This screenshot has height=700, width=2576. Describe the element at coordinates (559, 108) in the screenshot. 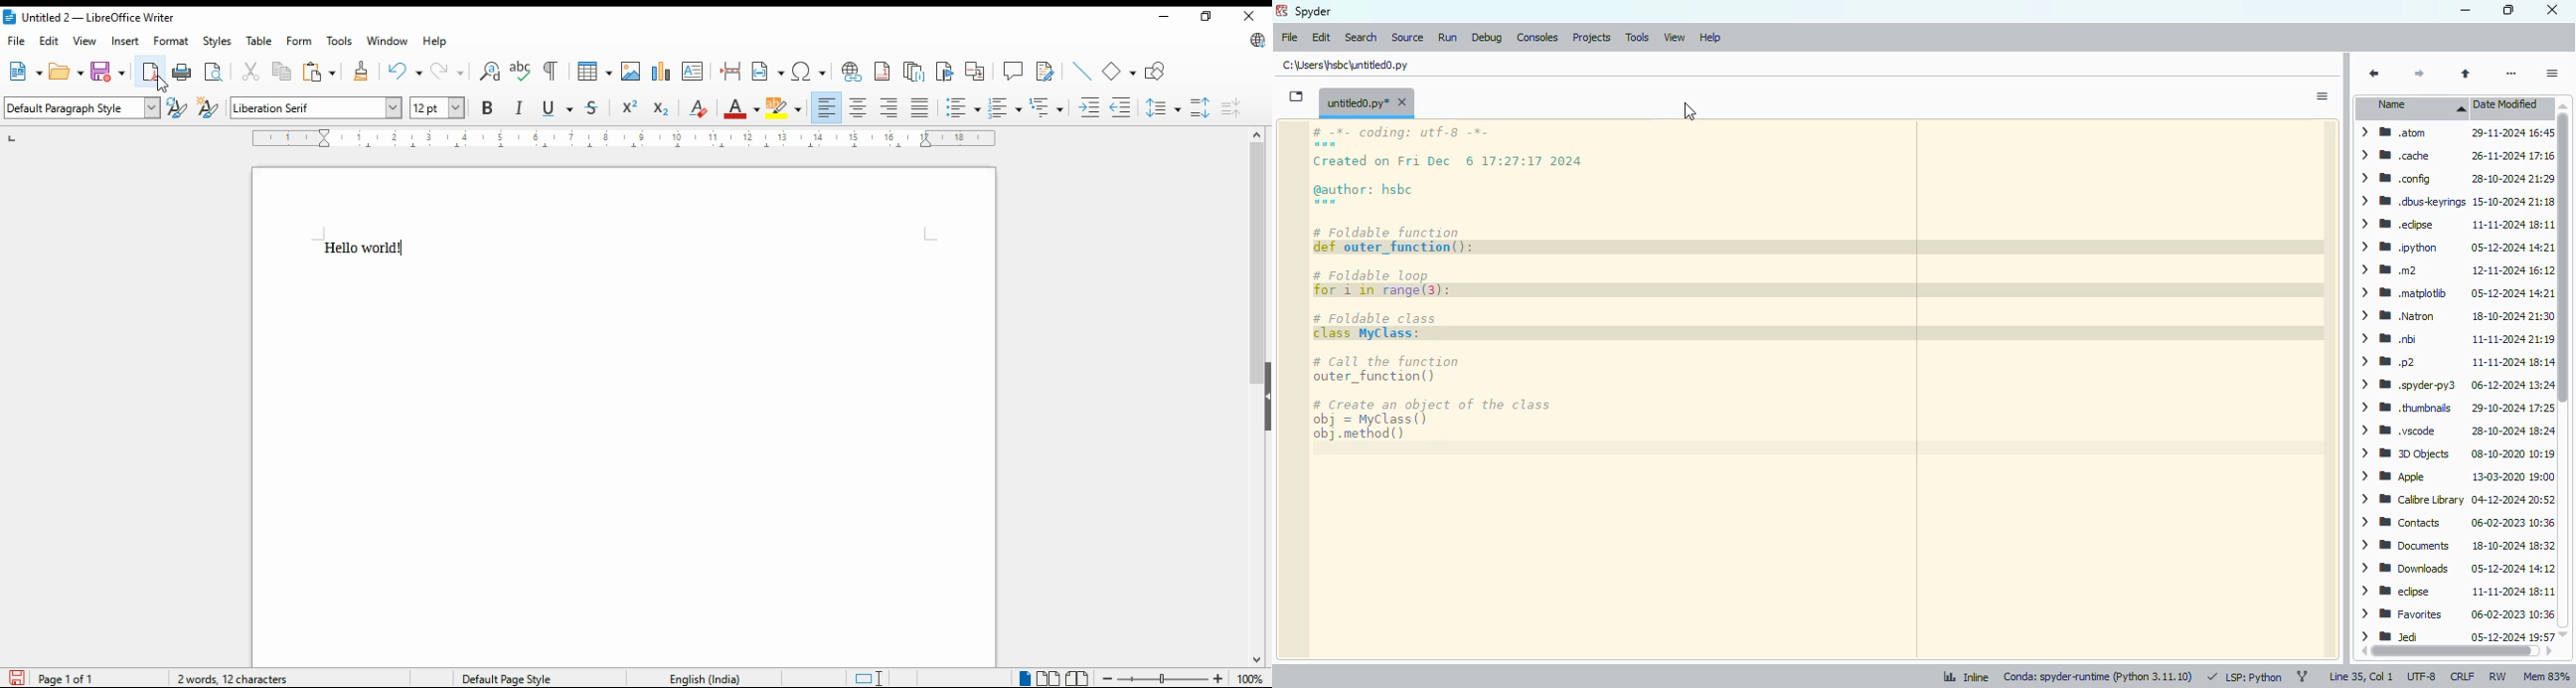

I see `underline` at that location.